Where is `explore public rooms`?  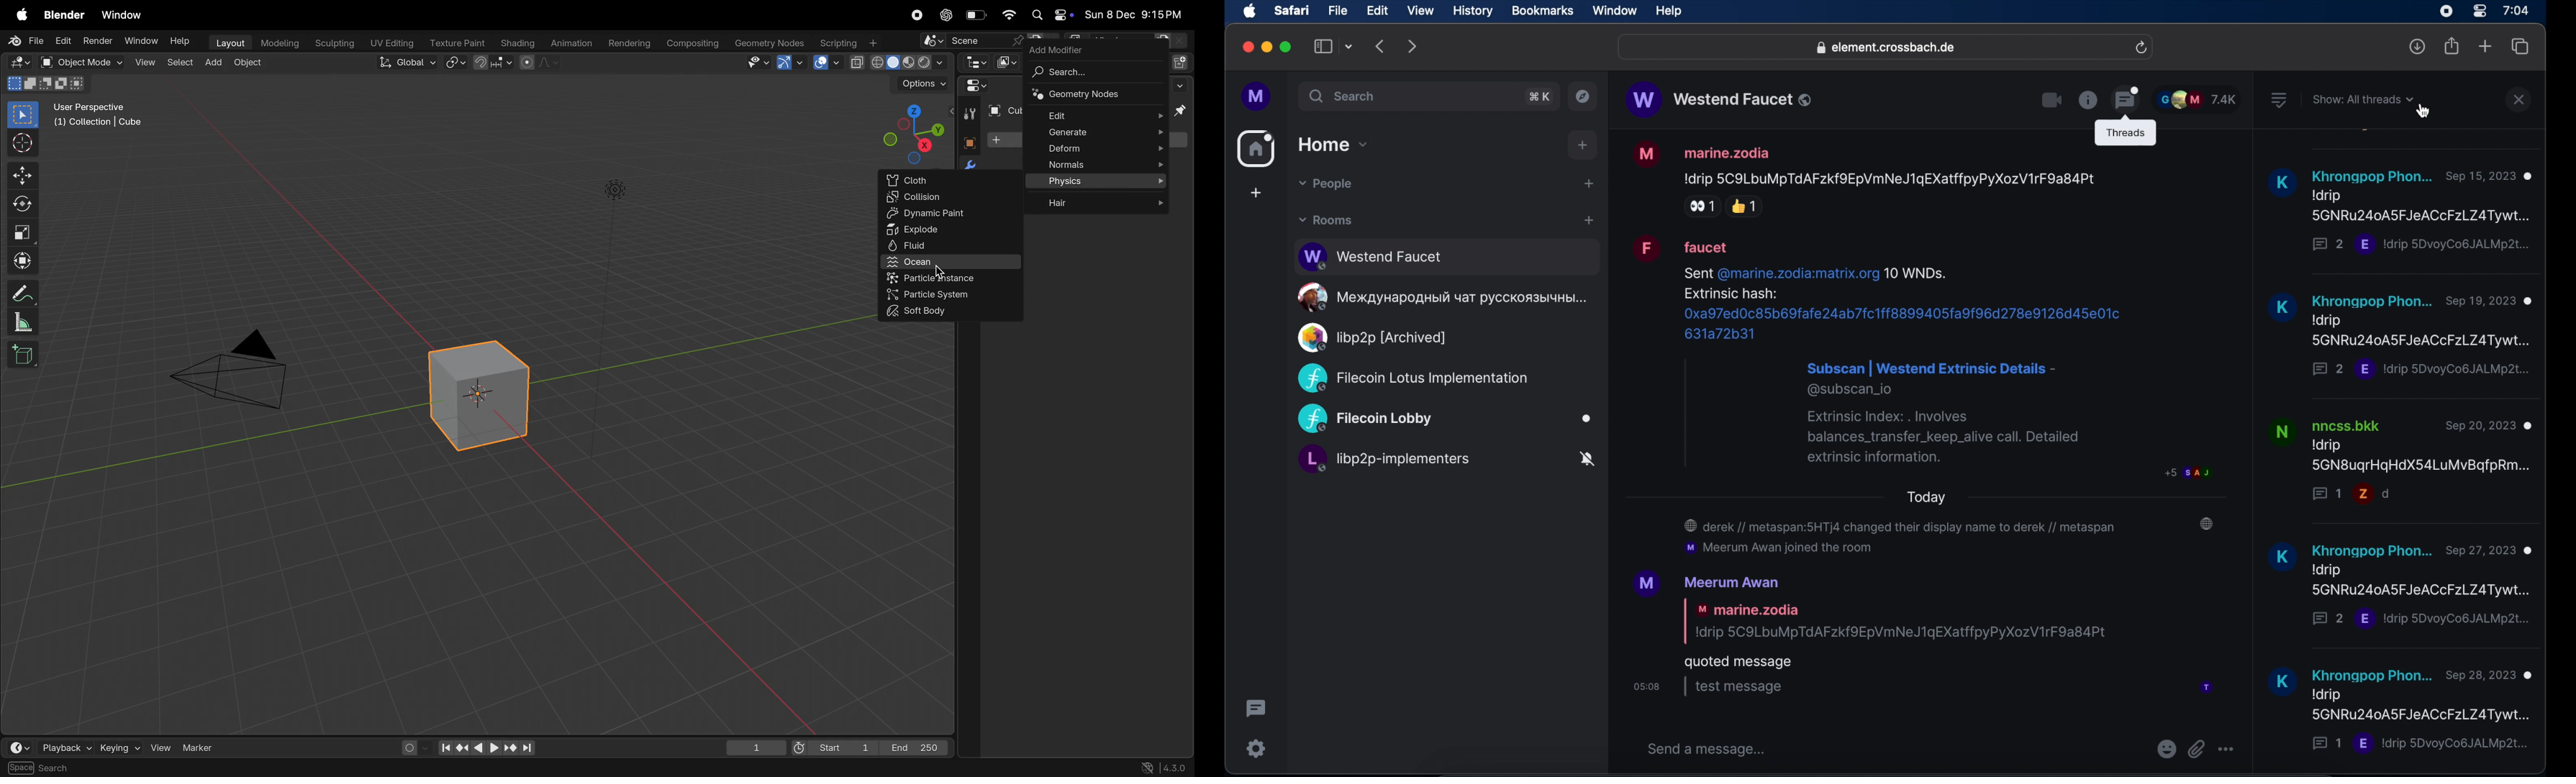 explore public rooms is located at coordinates (1584, 97).